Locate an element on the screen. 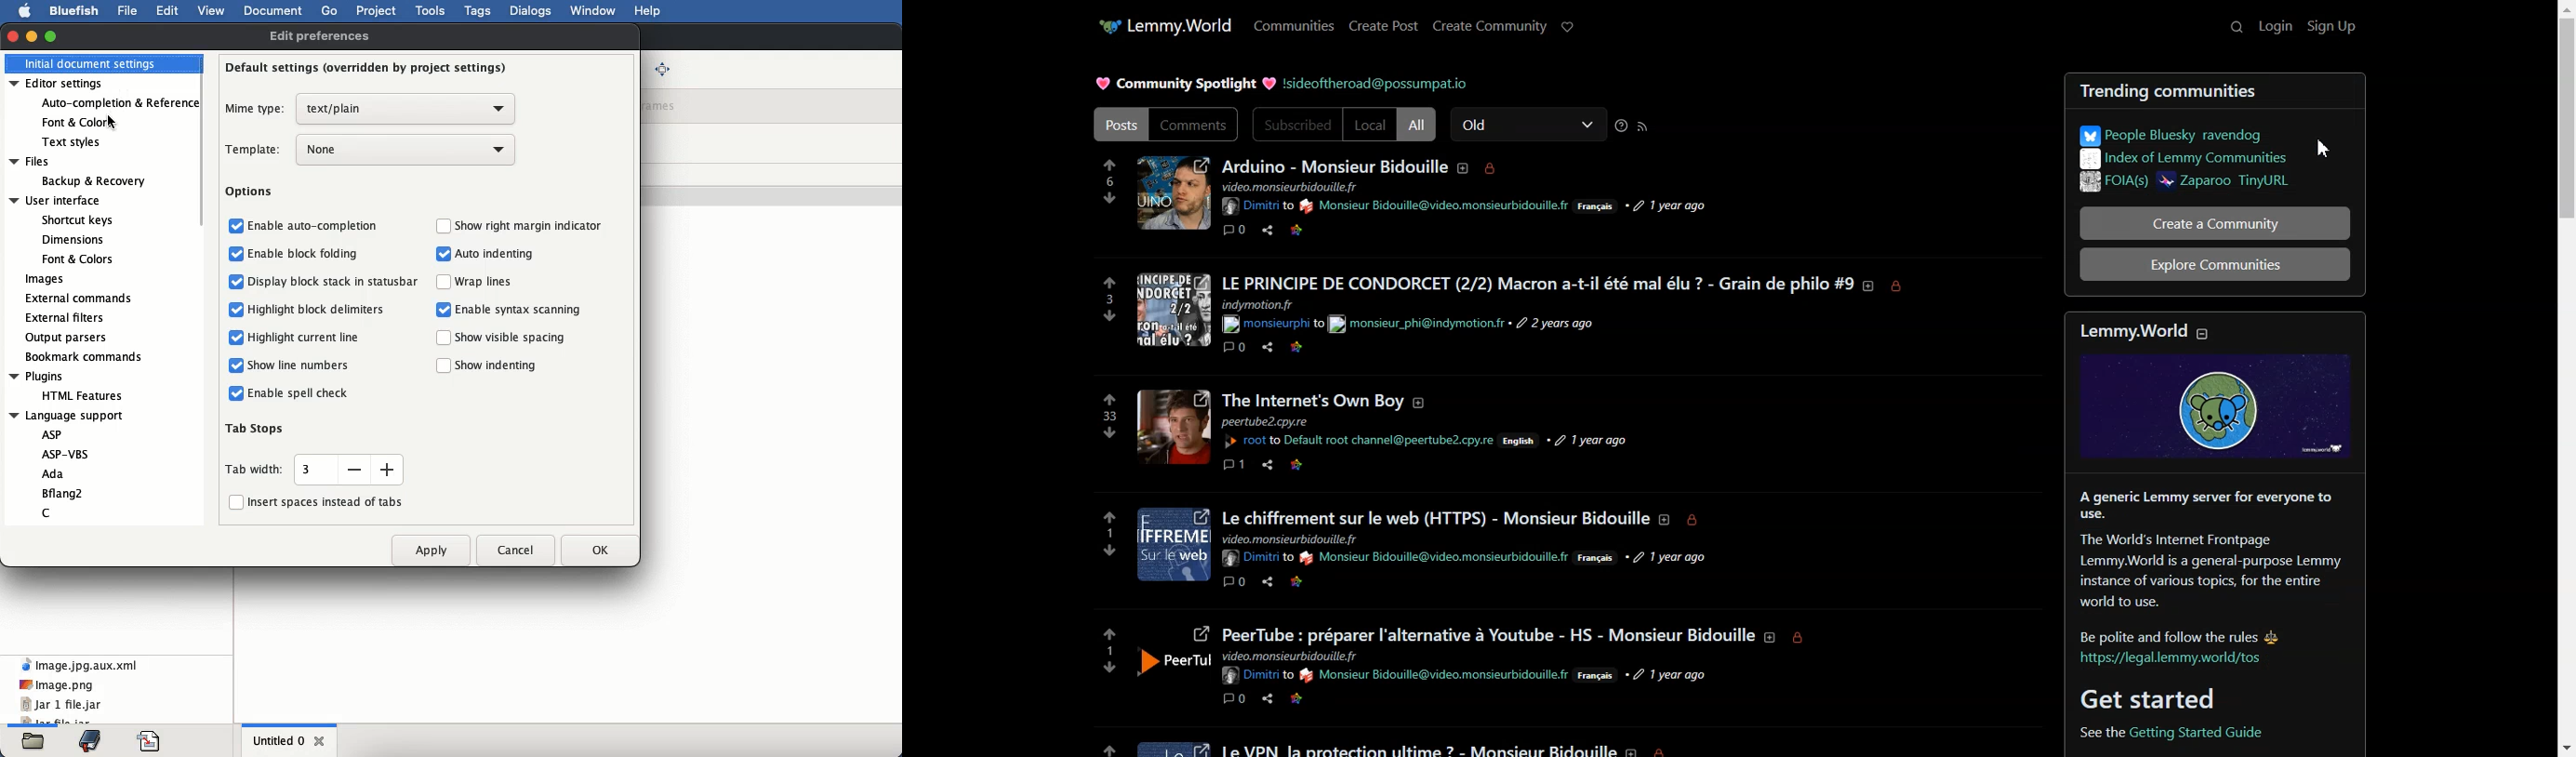  none is located at coordinates (405, 148).